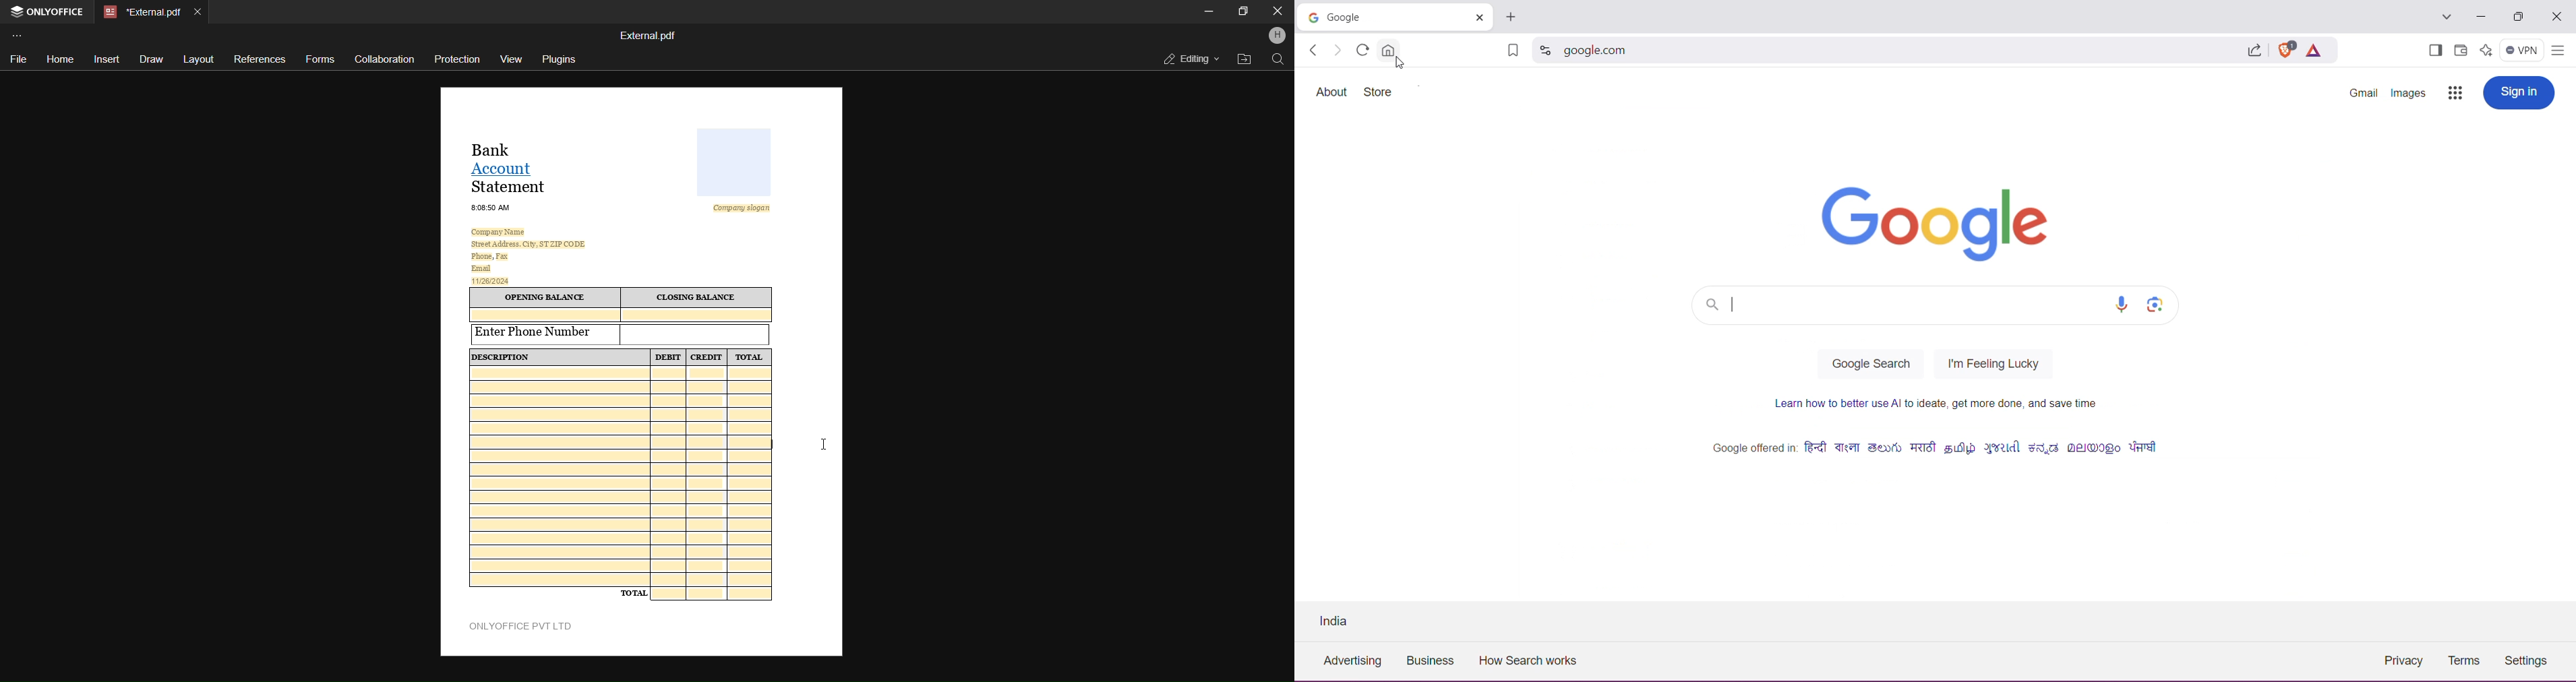  I want to click on minimize, so click(1209, 11).